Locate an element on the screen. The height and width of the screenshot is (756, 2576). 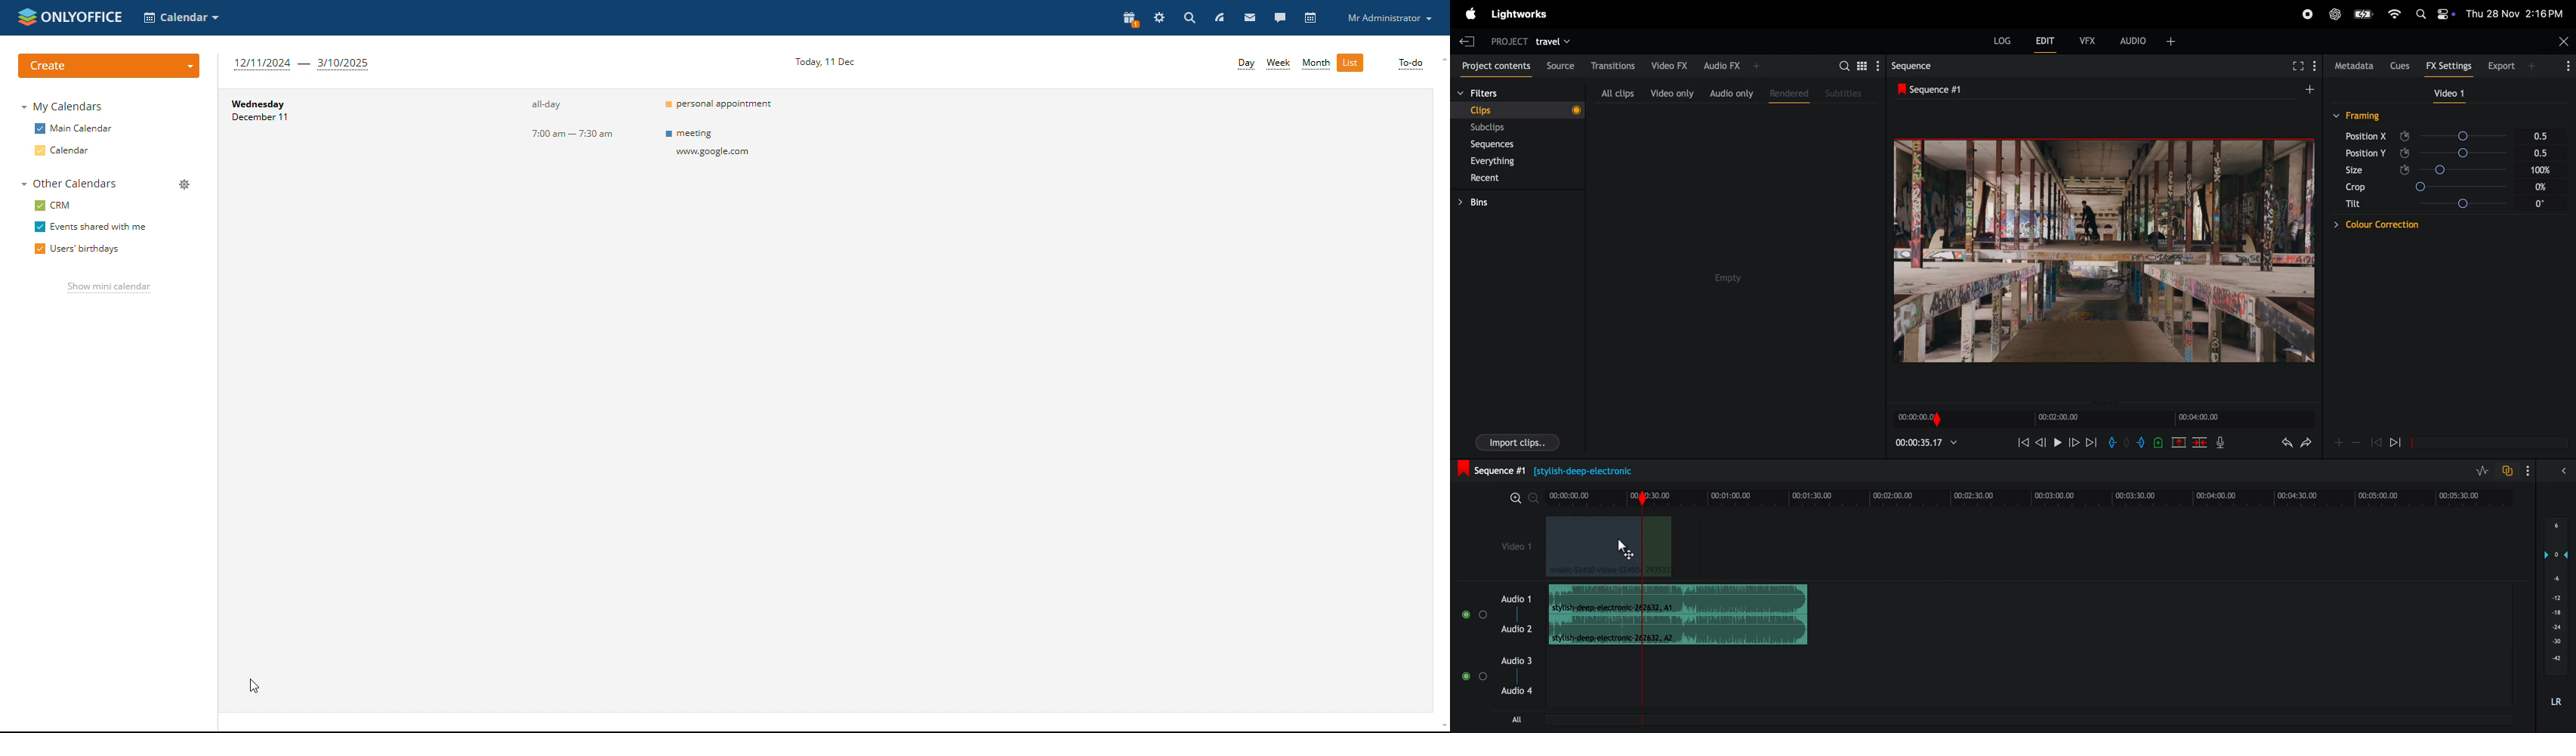
list view is located at coordinates (1350, 63).